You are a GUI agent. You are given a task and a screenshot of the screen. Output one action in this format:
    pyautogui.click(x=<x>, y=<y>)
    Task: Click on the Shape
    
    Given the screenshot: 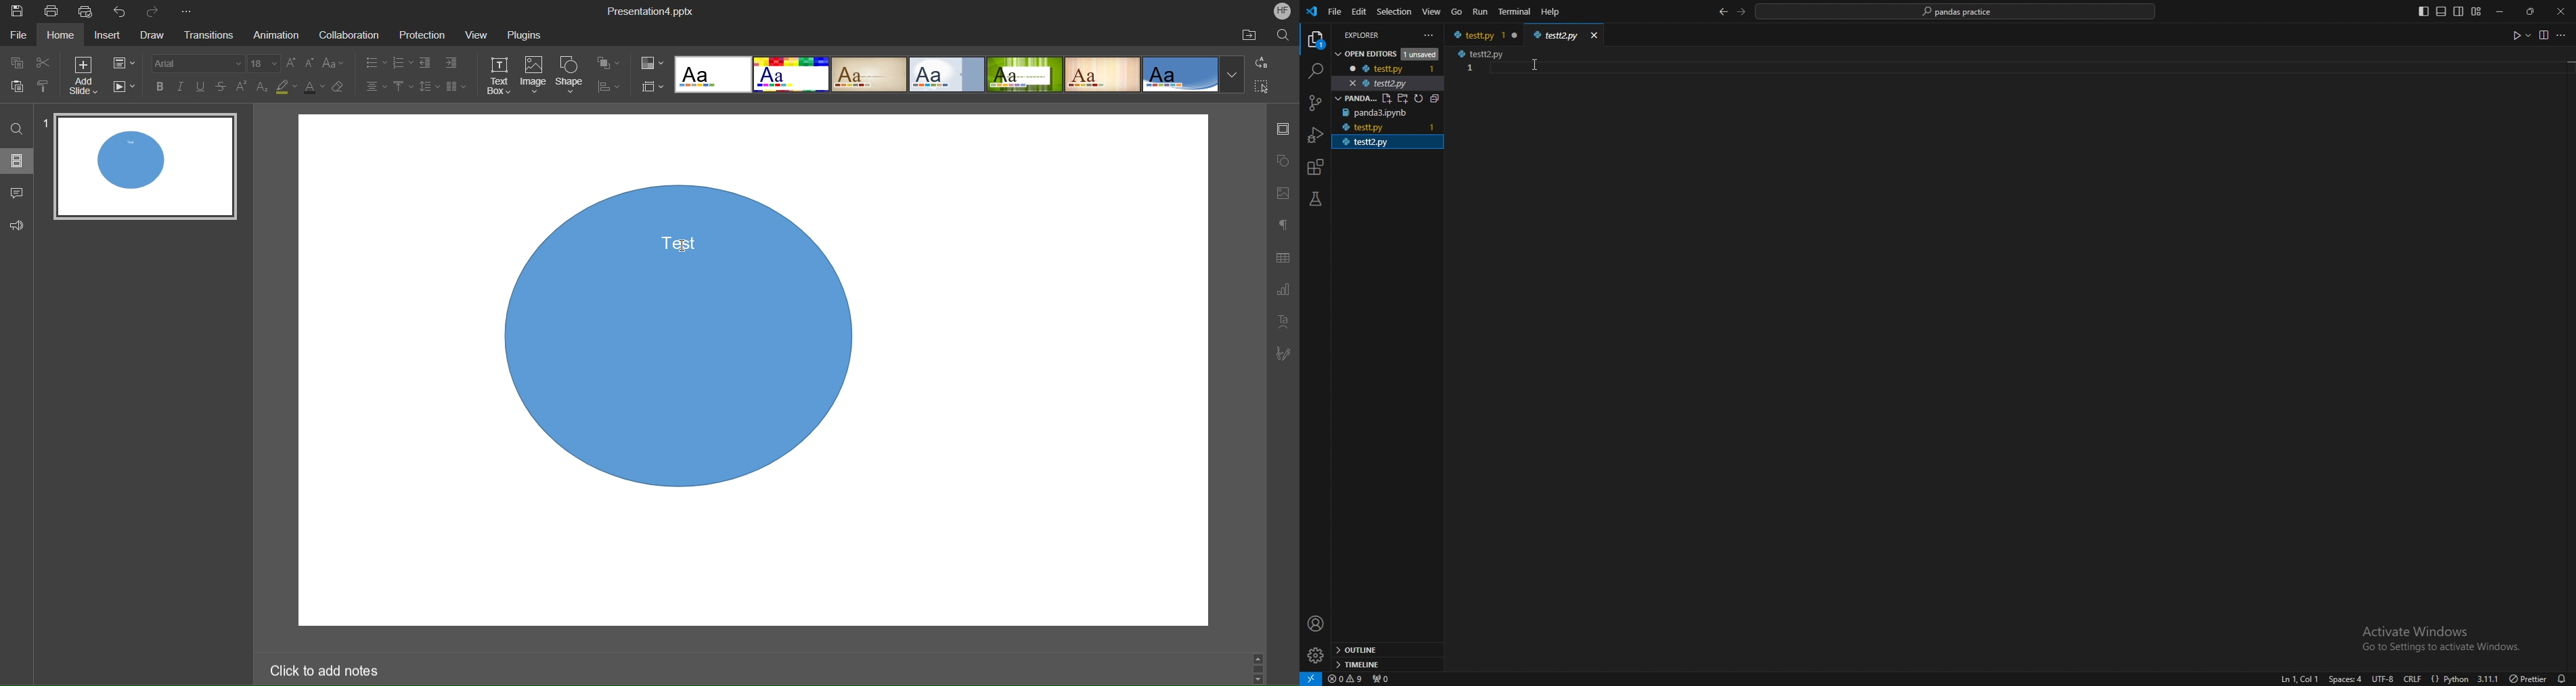 What is the action you would take?
    pyautogui.click(x=572, y=76)
    